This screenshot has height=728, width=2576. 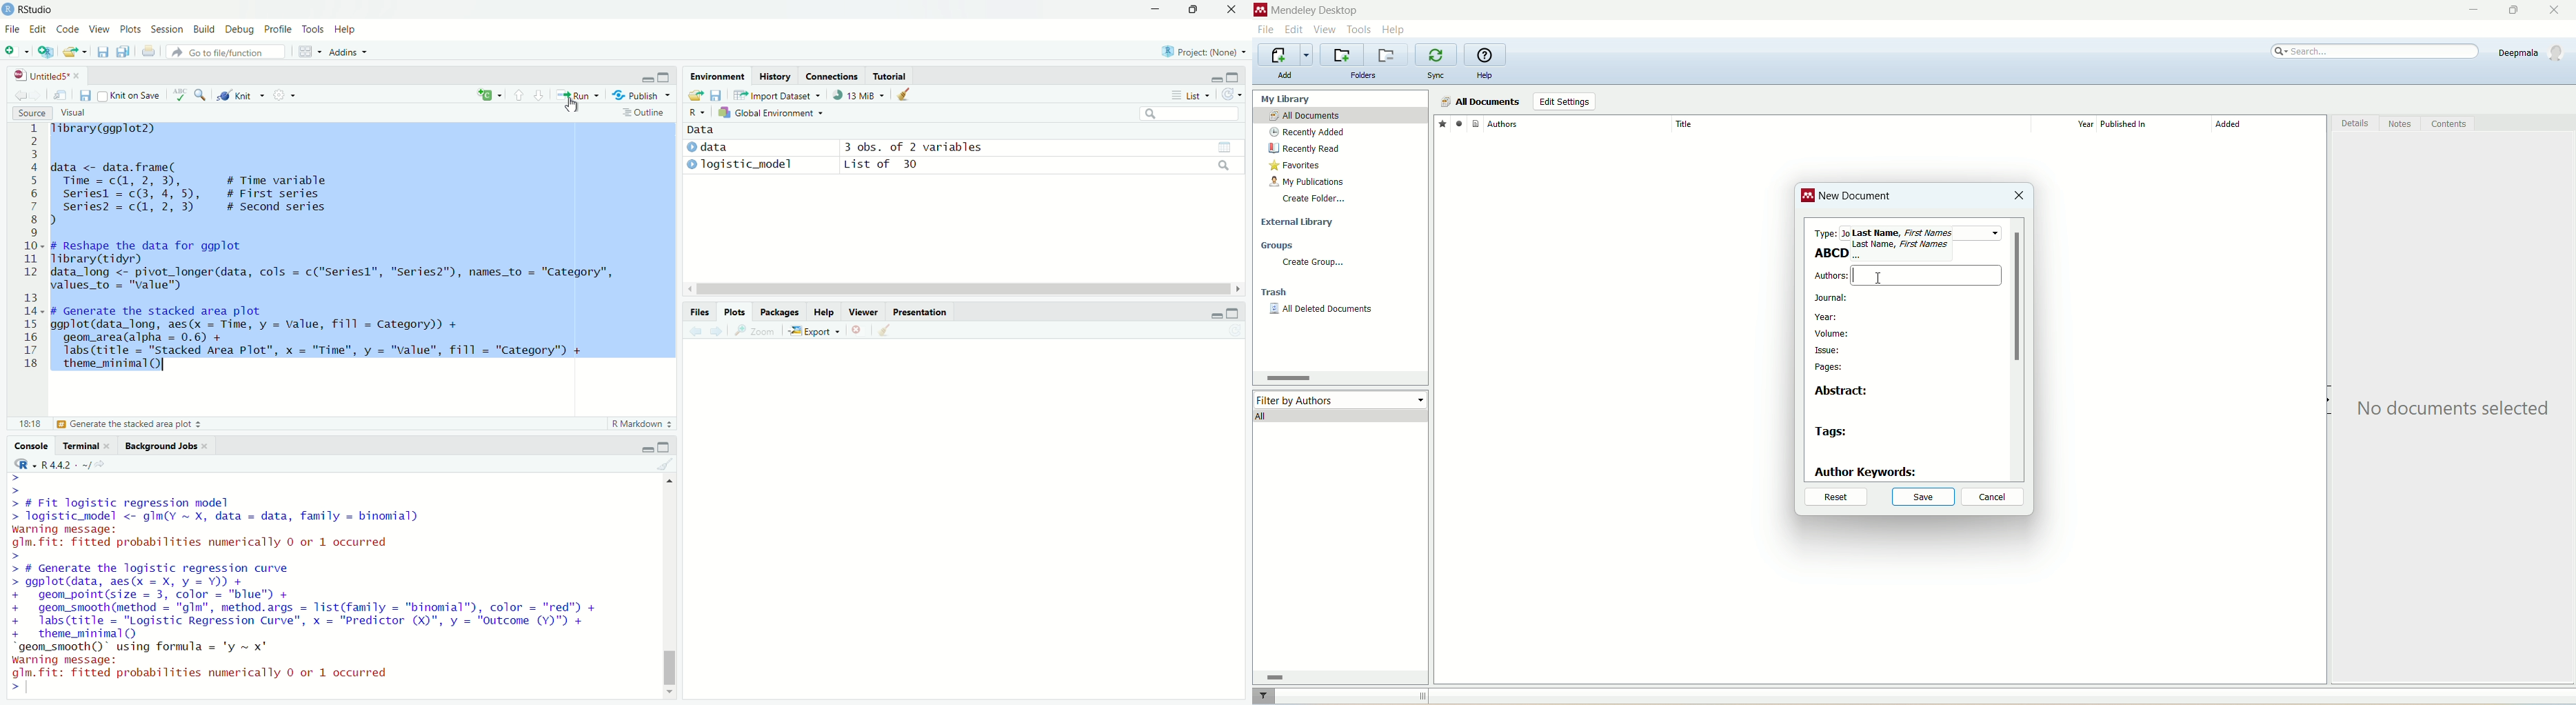 I want to click on Build, so click(x=202, y=30).